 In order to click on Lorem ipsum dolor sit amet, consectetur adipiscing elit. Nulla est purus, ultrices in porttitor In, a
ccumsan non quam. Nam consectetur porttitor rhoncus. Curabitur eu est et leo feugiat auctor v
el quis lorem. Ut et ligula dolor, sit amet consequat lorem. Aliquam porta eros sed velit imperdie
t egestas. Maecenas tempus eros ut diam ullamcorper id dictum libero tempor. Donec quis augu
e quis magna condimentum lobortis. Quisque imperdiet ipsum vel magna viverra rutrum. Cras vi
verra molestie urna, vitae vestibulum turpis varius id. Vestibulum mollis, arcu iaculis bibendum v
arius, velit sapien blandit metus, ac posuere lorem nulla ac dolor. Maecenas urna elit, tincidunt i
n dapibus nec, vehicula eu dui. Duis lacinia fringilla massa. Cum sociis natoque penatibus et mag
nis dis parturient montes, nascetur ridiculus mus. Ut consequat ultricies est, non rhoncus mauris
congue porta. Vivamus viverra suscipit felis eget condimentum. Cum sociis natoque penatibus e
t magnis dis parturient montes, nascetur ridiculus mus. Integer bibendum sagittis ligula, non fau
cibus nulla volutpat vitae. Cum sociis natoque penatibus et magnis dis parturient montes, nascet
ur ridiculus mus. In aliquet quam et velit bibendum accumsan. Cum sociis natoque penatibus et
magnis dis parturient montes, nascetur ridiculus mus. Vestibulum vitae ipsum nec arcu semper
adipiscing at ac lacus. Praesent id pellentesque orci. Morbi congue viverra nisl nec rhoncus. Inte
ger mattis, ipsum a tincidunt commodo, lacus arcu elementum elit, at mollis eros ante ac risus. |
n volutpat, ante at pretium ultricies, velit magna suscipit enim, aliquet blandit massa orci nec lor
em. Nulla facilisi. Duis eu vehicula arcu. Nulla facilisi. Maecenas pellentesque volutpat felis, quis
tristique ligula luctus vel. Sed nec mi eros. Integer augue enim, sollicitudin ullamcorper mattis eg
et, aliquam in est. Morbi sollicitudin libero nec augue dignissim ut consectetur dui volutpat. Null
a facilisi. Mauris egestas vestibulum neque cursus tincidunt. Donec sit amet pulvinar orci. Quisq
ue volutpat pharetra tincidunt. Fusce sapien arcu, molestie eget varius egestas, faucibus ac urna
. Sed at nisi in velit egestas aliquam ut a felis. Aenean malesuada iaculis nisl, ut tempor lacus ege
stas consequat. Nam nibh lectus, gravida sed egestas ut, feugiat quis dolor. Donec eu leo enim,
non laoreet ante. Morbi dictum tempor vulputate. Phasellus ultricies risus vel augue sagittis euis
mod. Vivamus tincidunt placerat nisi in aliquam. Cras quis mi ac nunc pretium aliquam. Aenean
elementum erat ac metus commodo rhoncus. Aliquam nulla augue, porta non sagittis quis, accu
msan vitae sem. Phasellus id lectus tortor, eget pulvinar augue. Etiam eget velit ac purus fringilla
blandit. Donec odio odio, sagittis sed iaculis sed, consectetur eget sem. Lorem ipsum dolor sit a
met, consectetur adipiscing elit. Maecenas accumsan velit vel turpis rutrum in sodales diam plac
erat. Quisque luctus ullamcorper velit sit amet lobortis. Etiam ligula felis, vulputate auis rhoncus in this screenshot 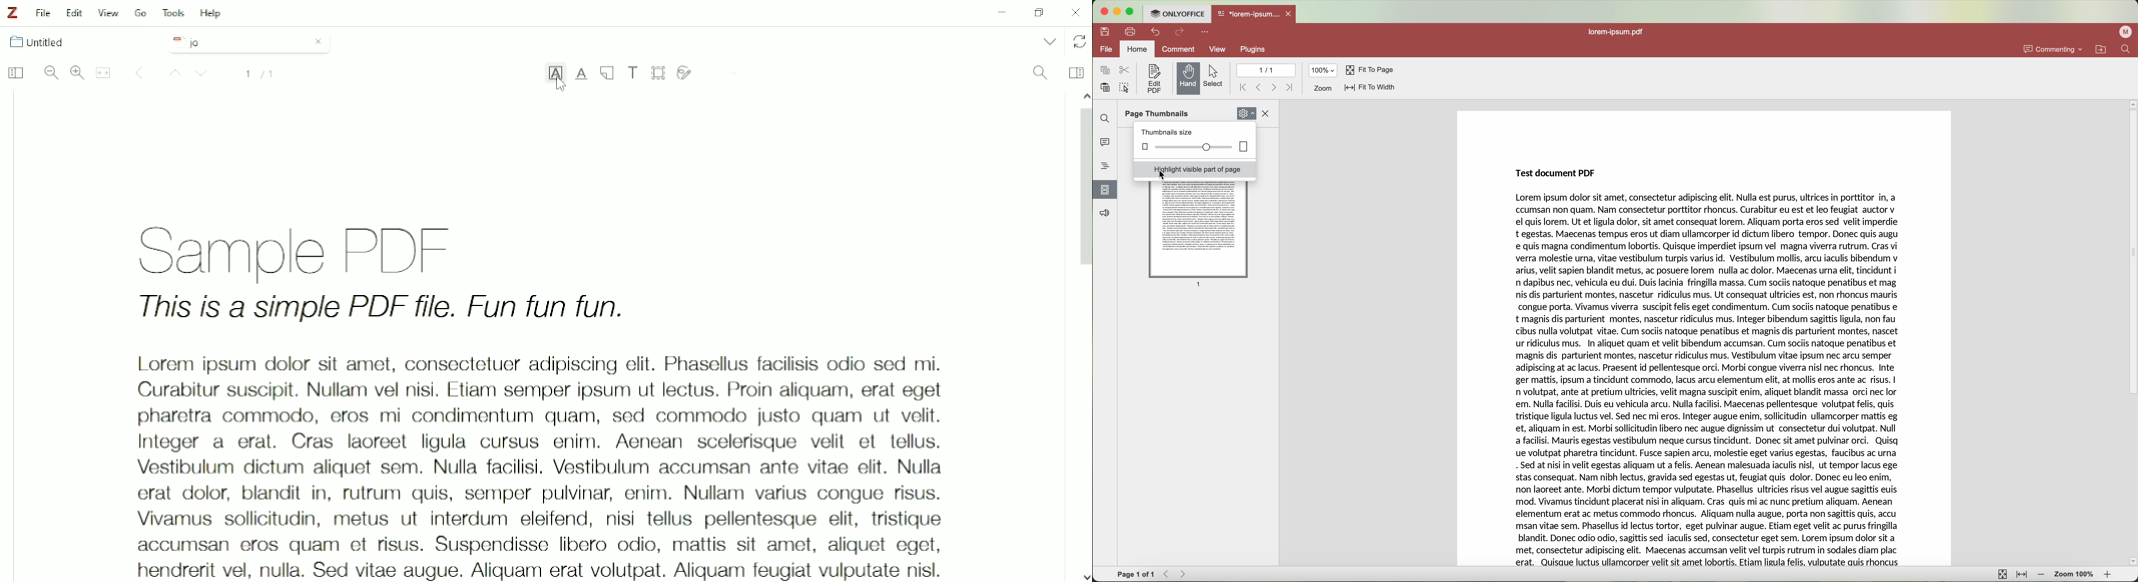, I will do `click(1707, 380)`.